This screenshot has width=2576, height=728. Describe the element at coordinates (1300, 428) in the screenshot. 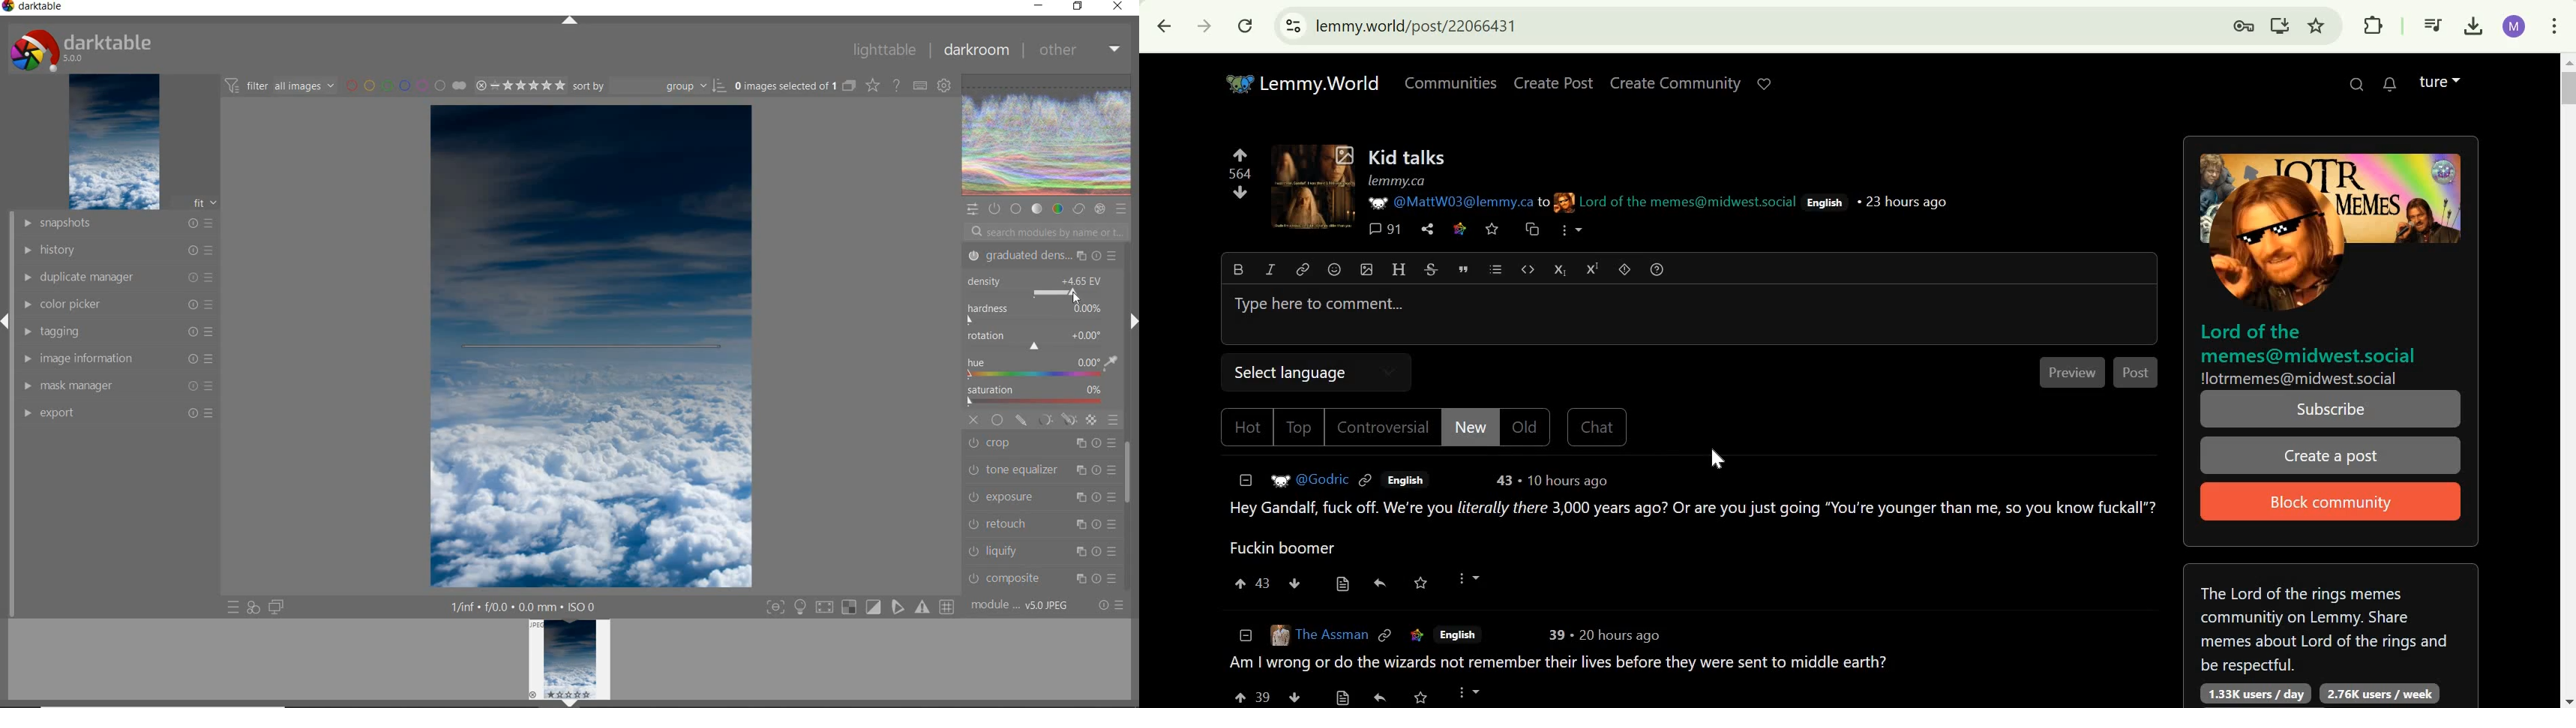

I see `top` at that location.